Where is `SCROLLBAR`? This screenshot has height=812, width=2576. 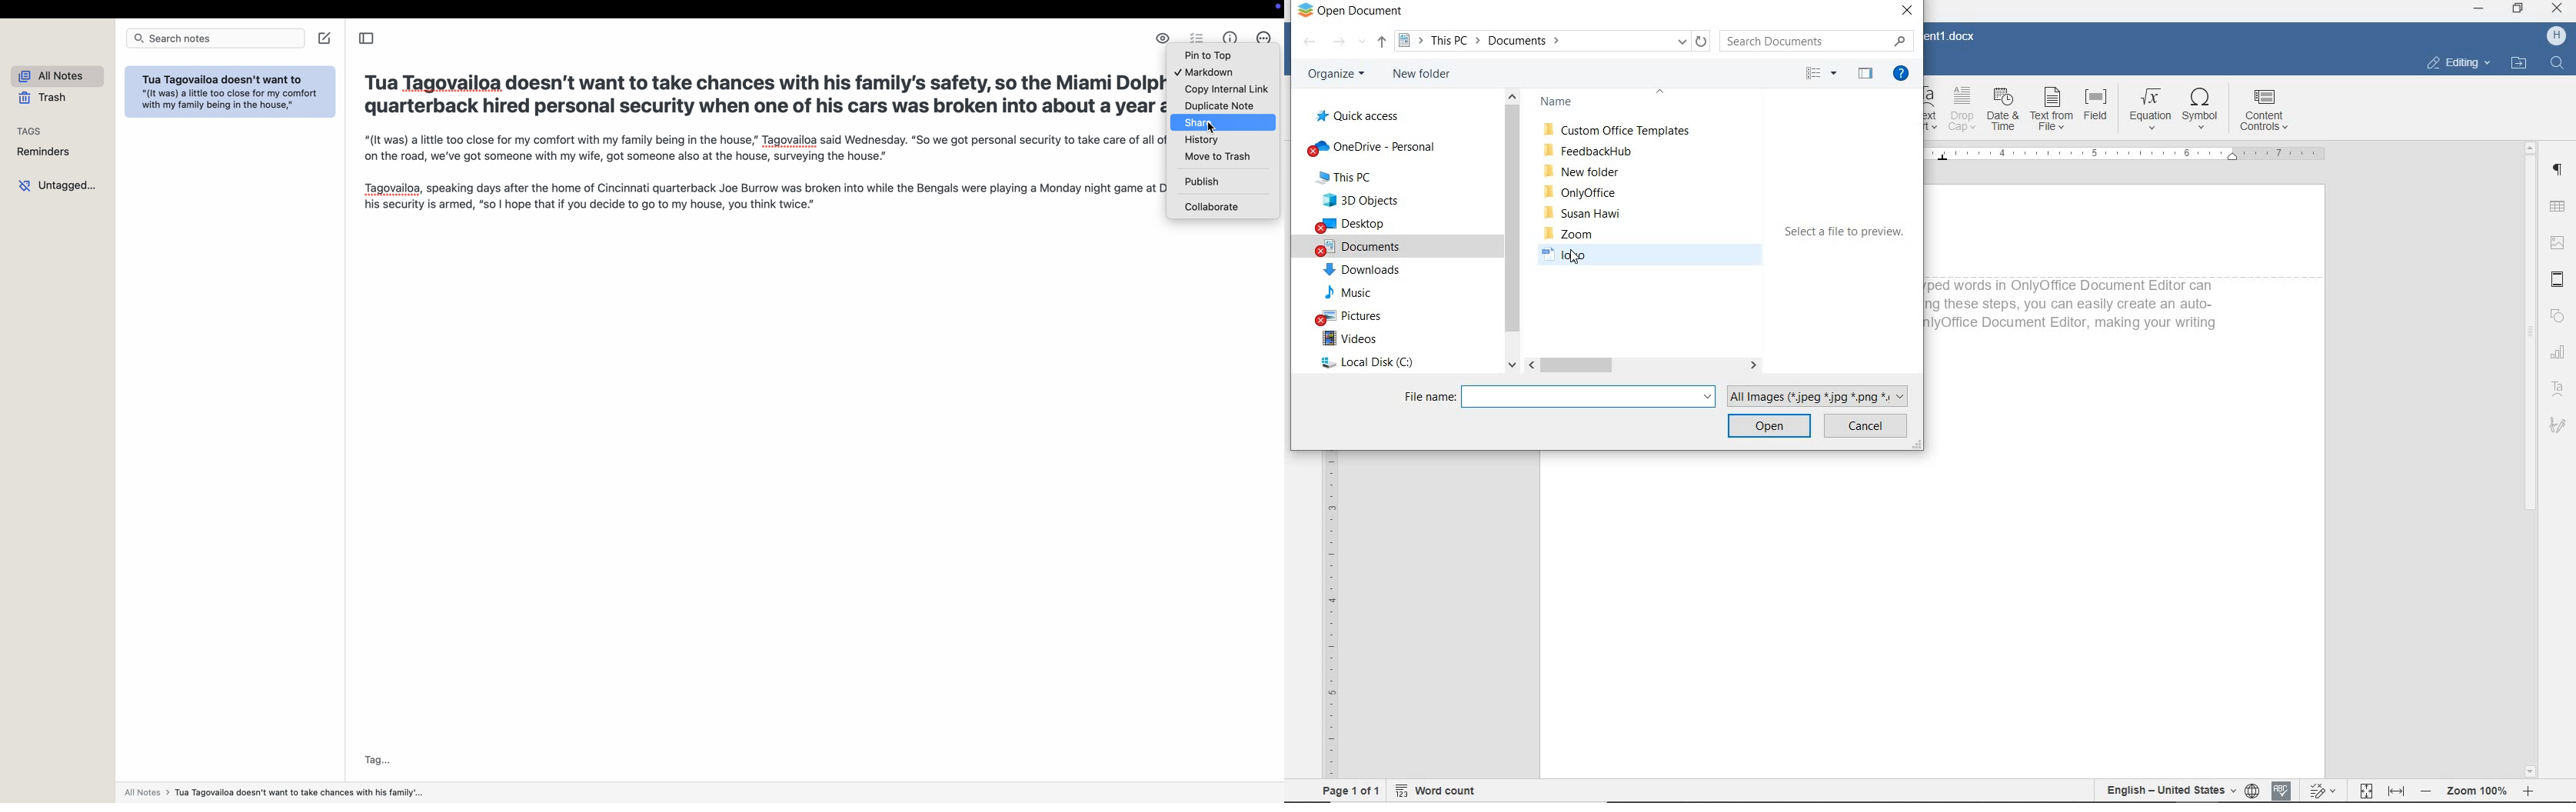
SCROLLBAR is located at coordinates (1643, 365).